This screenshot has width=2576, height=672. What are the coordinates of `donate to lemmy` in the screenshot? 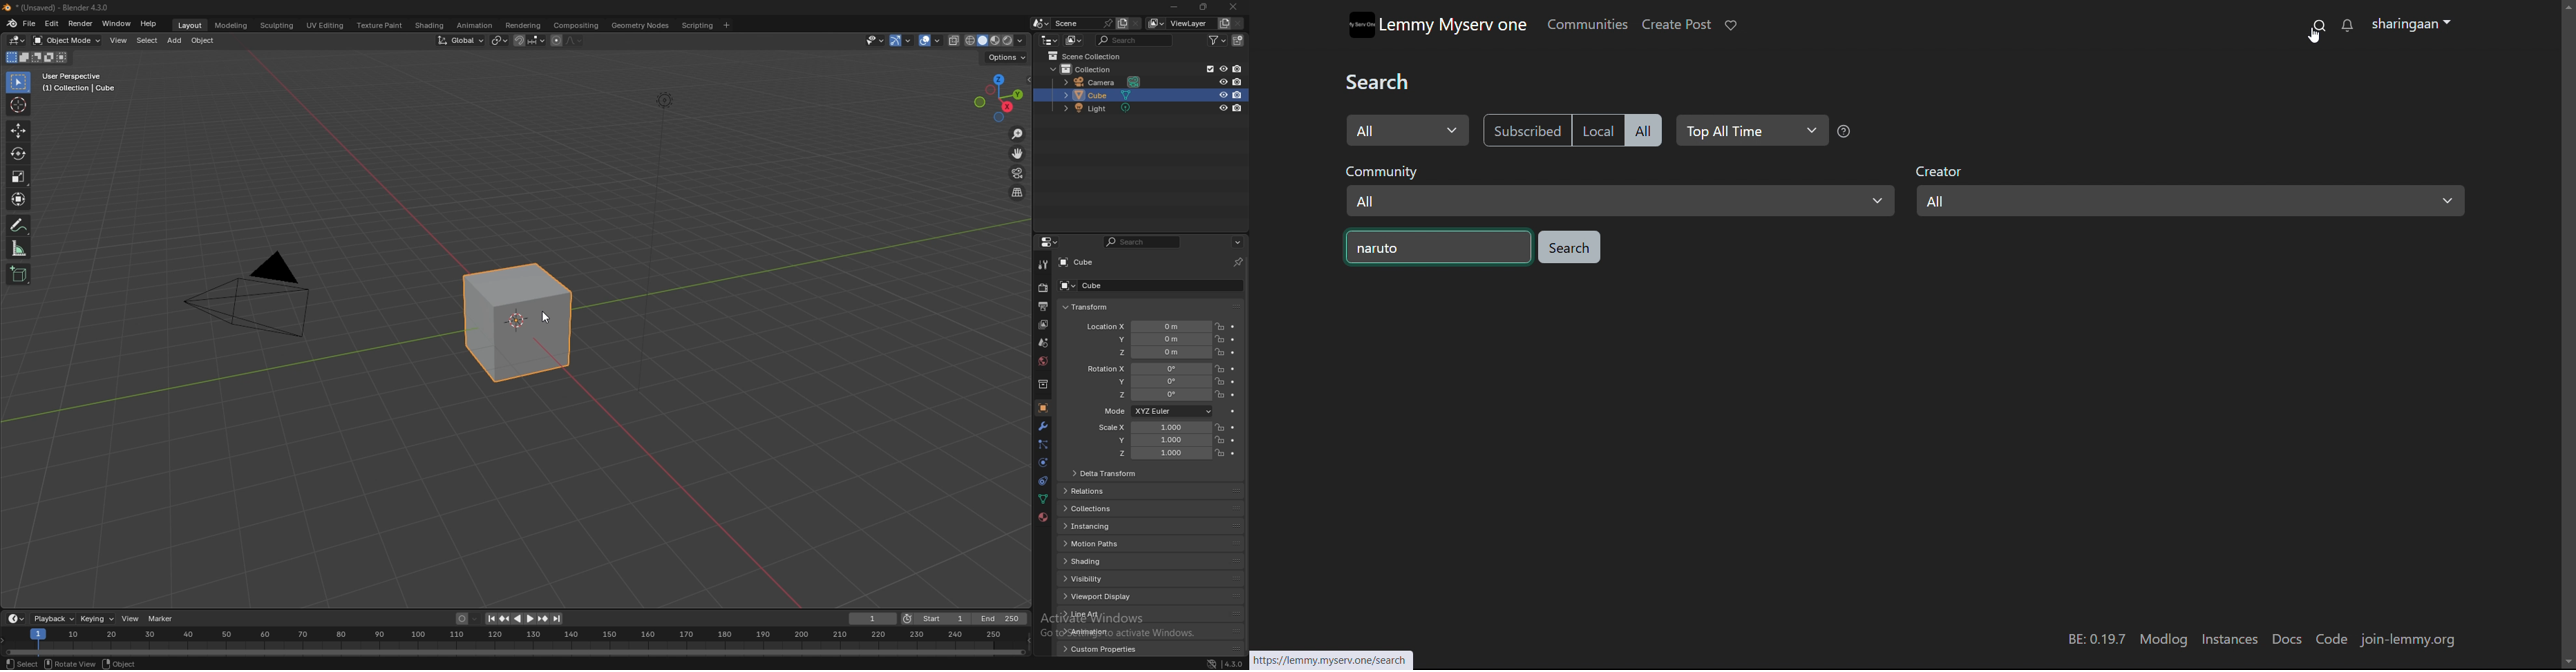 It's located at (1730, 26).